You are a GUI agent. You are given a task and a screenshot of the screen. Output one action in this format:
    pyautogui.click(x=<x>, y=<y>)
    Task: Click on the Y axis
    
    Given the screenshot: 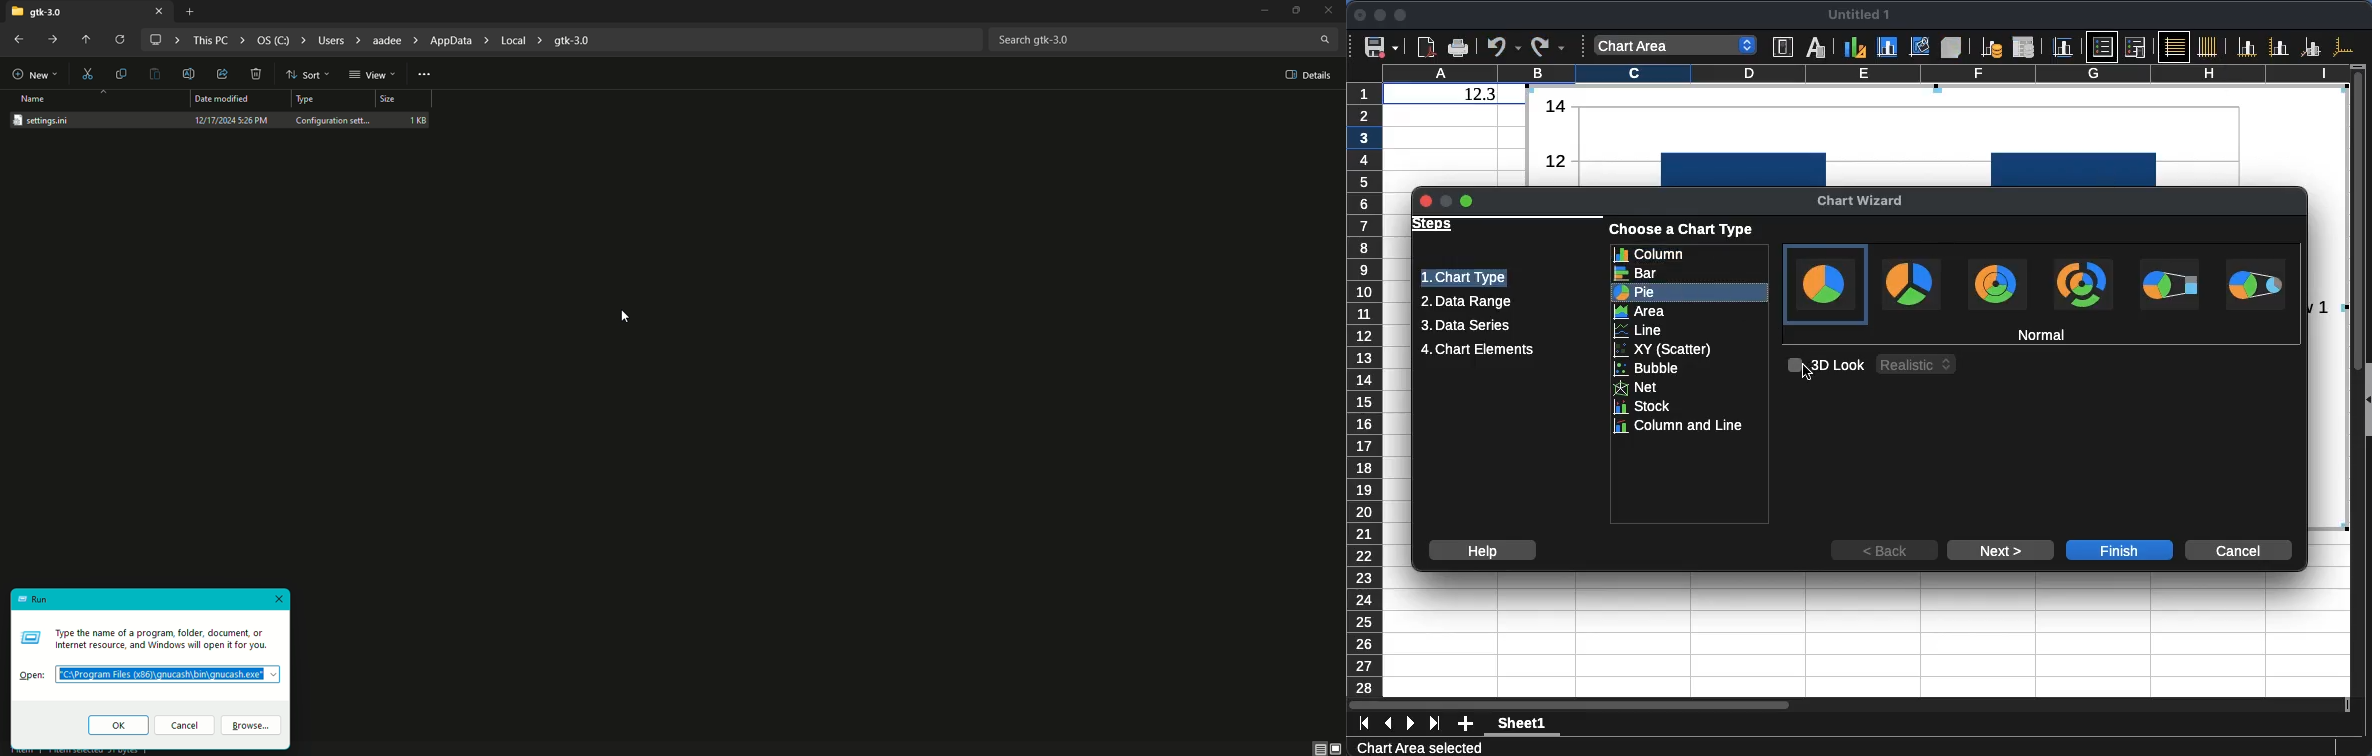 What is the action you would take?
    pyautogui.click(x=2279, y=46)
    